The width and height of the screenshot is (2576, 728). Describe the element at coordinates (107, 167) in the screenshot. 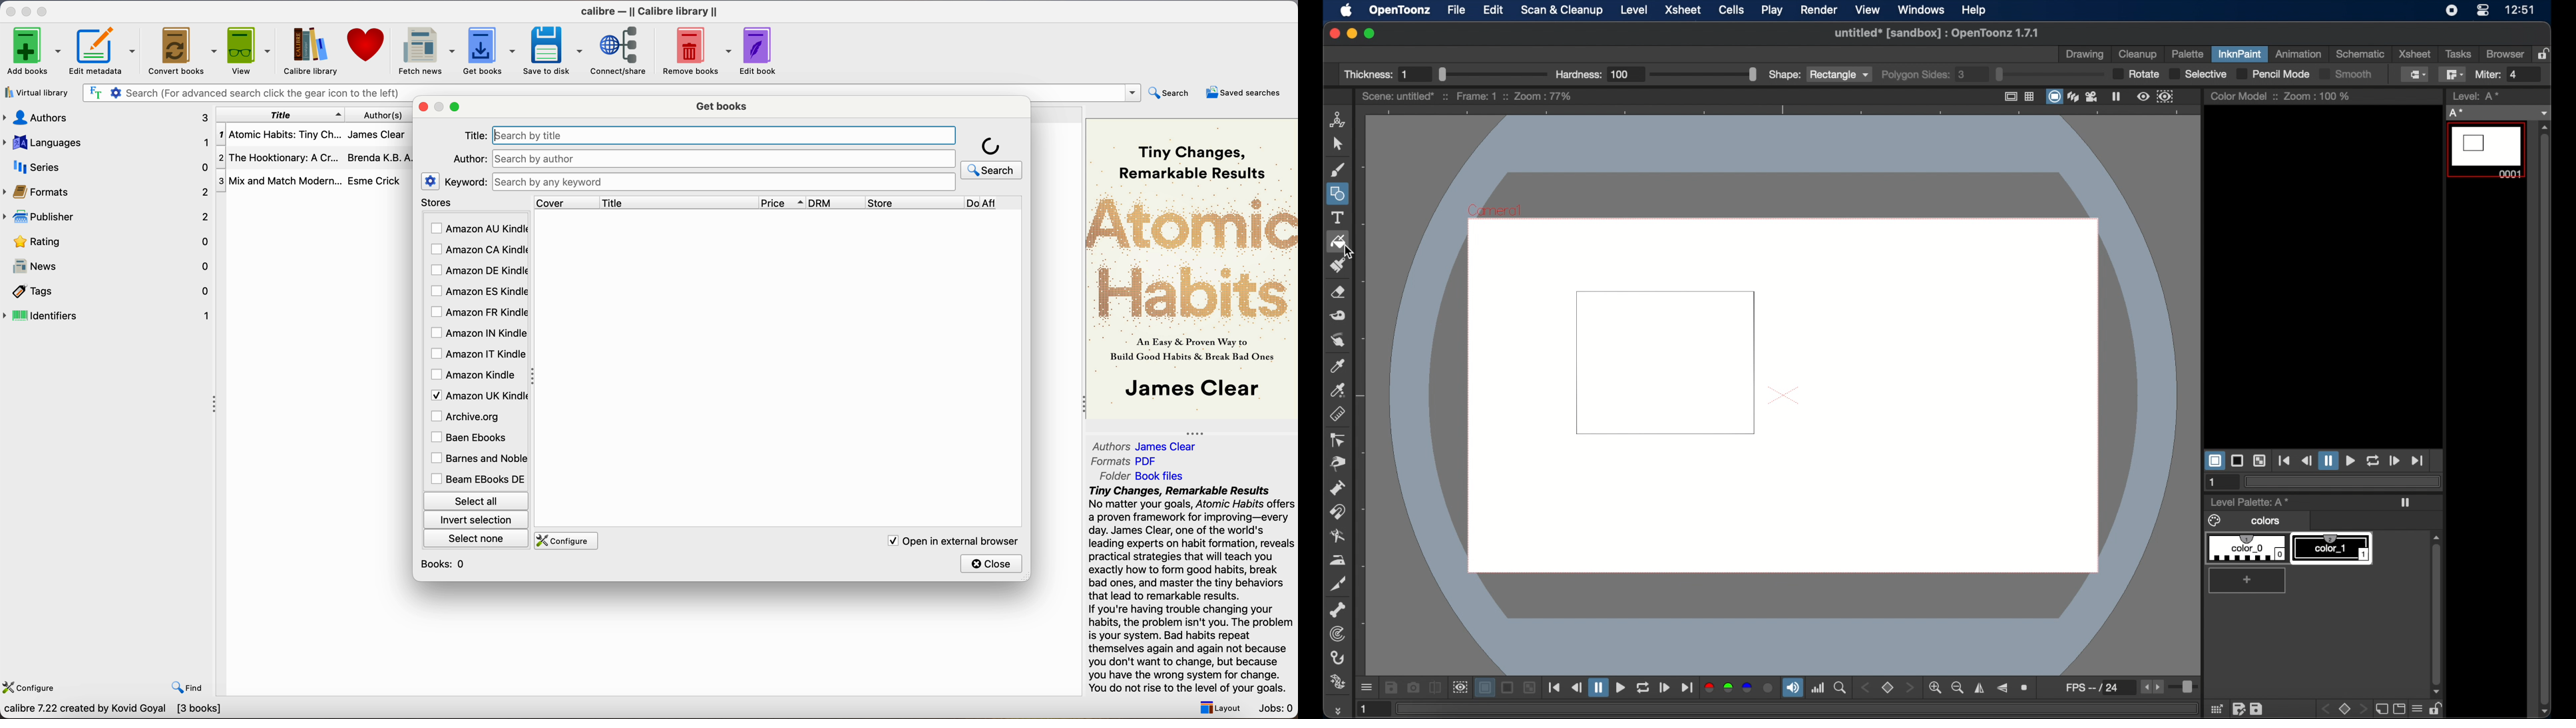

I see `series` at that location.